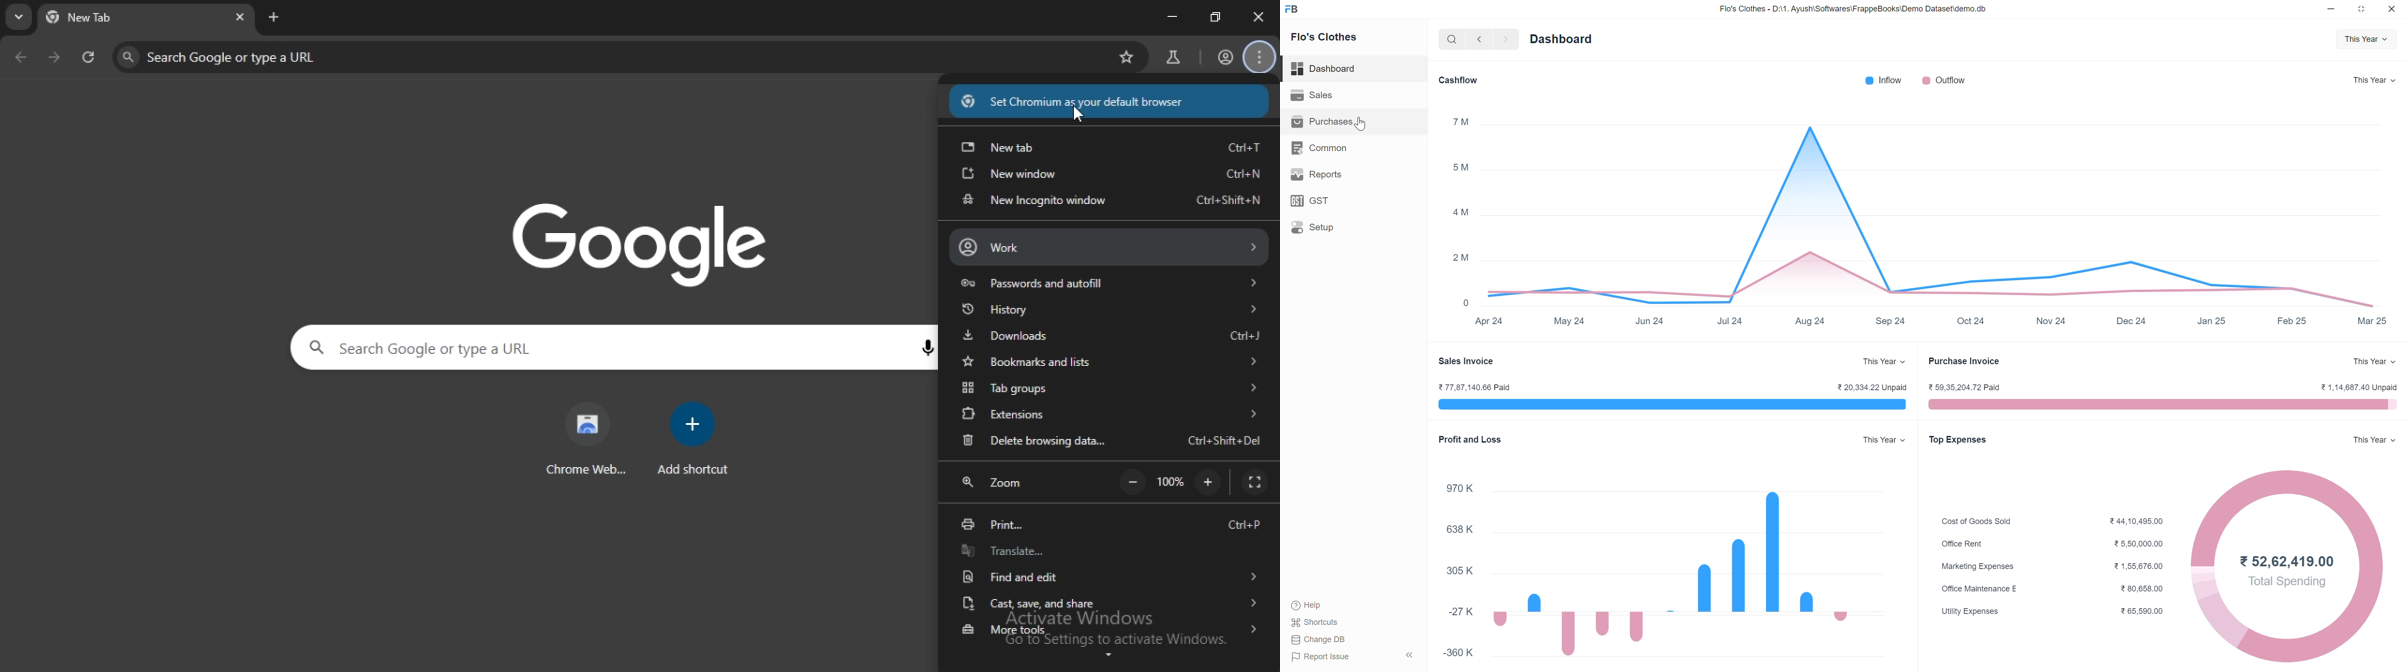  What do you see at coordinates (2163, 405) in the screenshot?
I see `pink progress bar` at bounding box center [2163, 405].